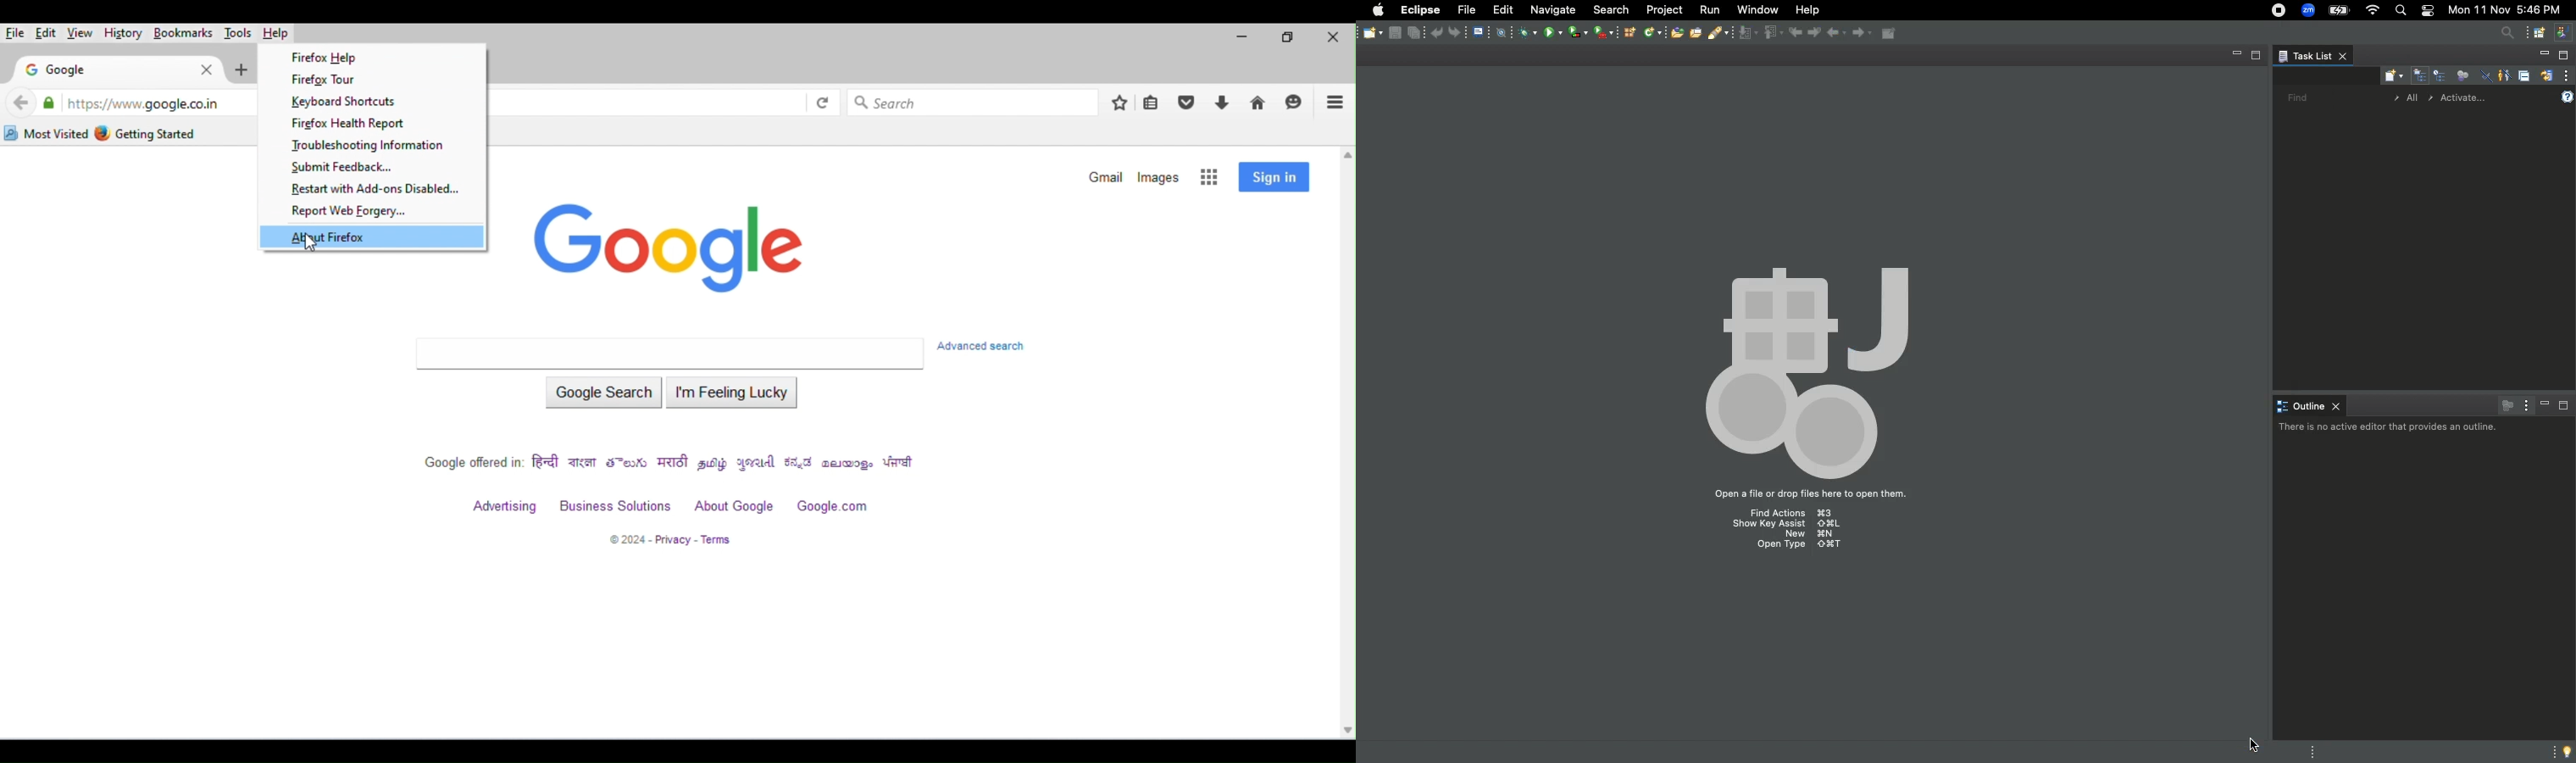 The image size is (2576, 784). I want to click on submit feedback, so click(343, 166).